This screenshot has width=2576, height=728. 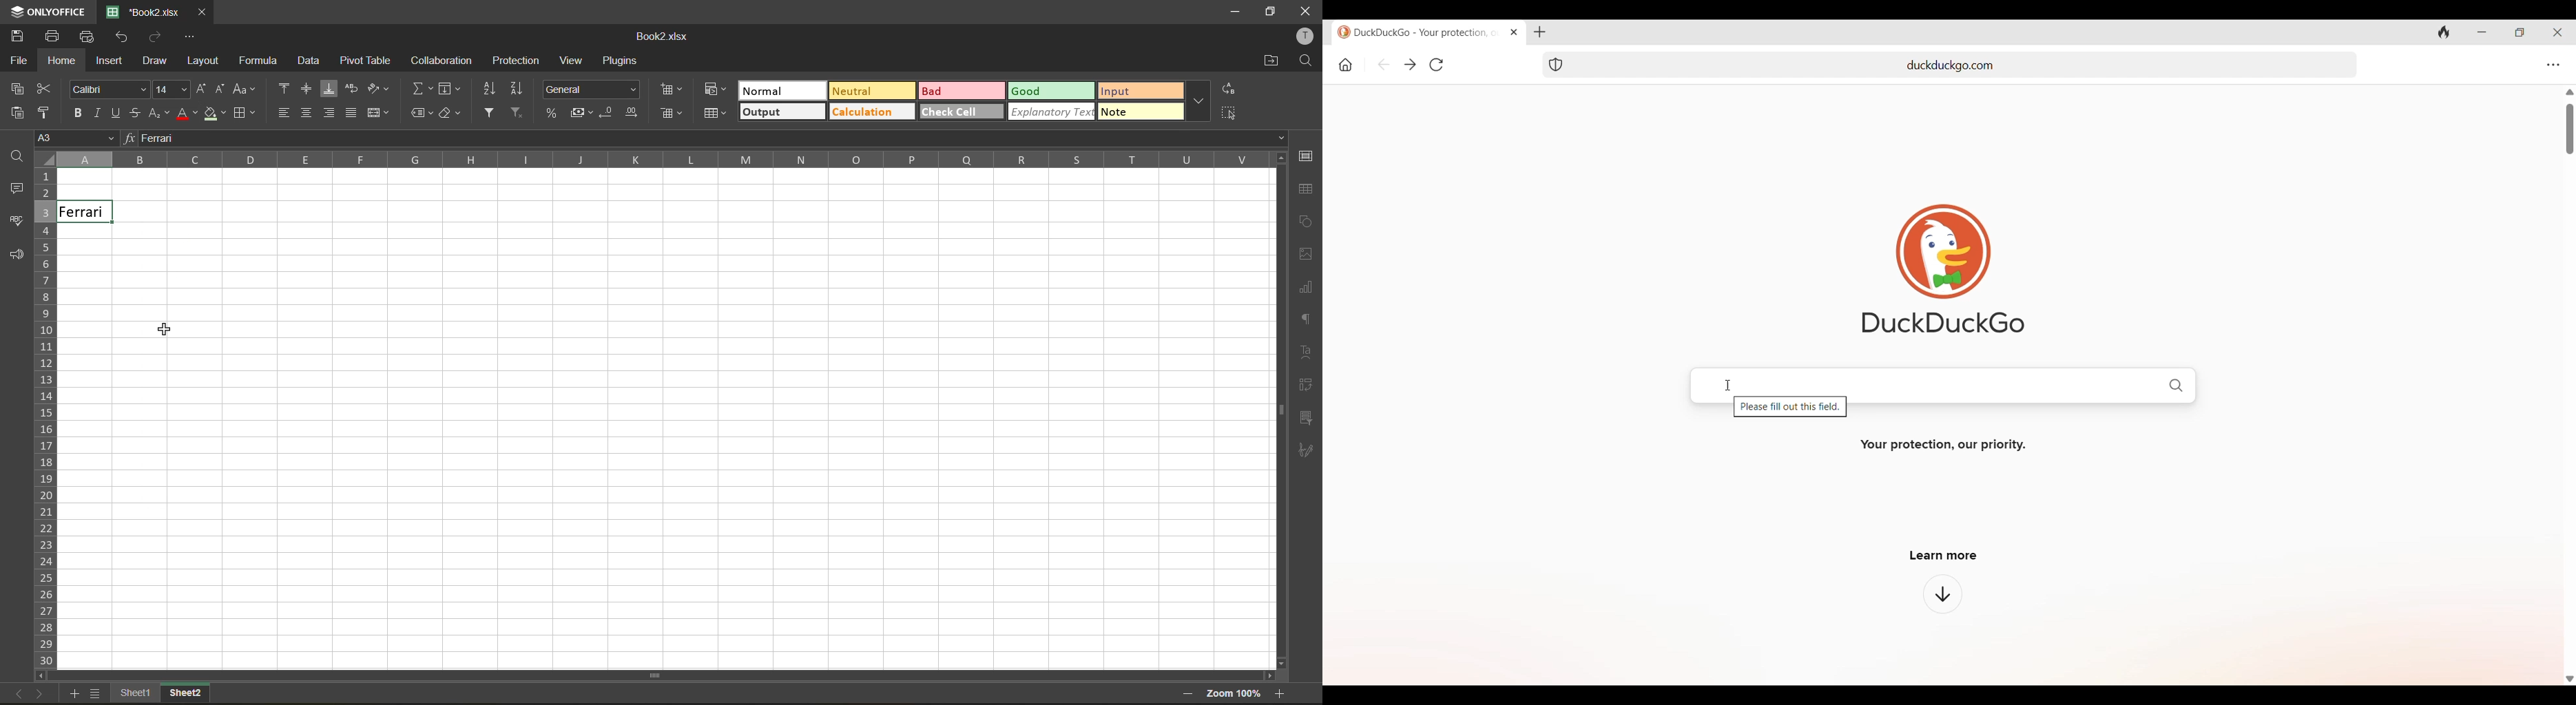 What do you see at coordinates (364, 61) in the screenshot?
I see `pivot table` at bounding box center [364, 61].